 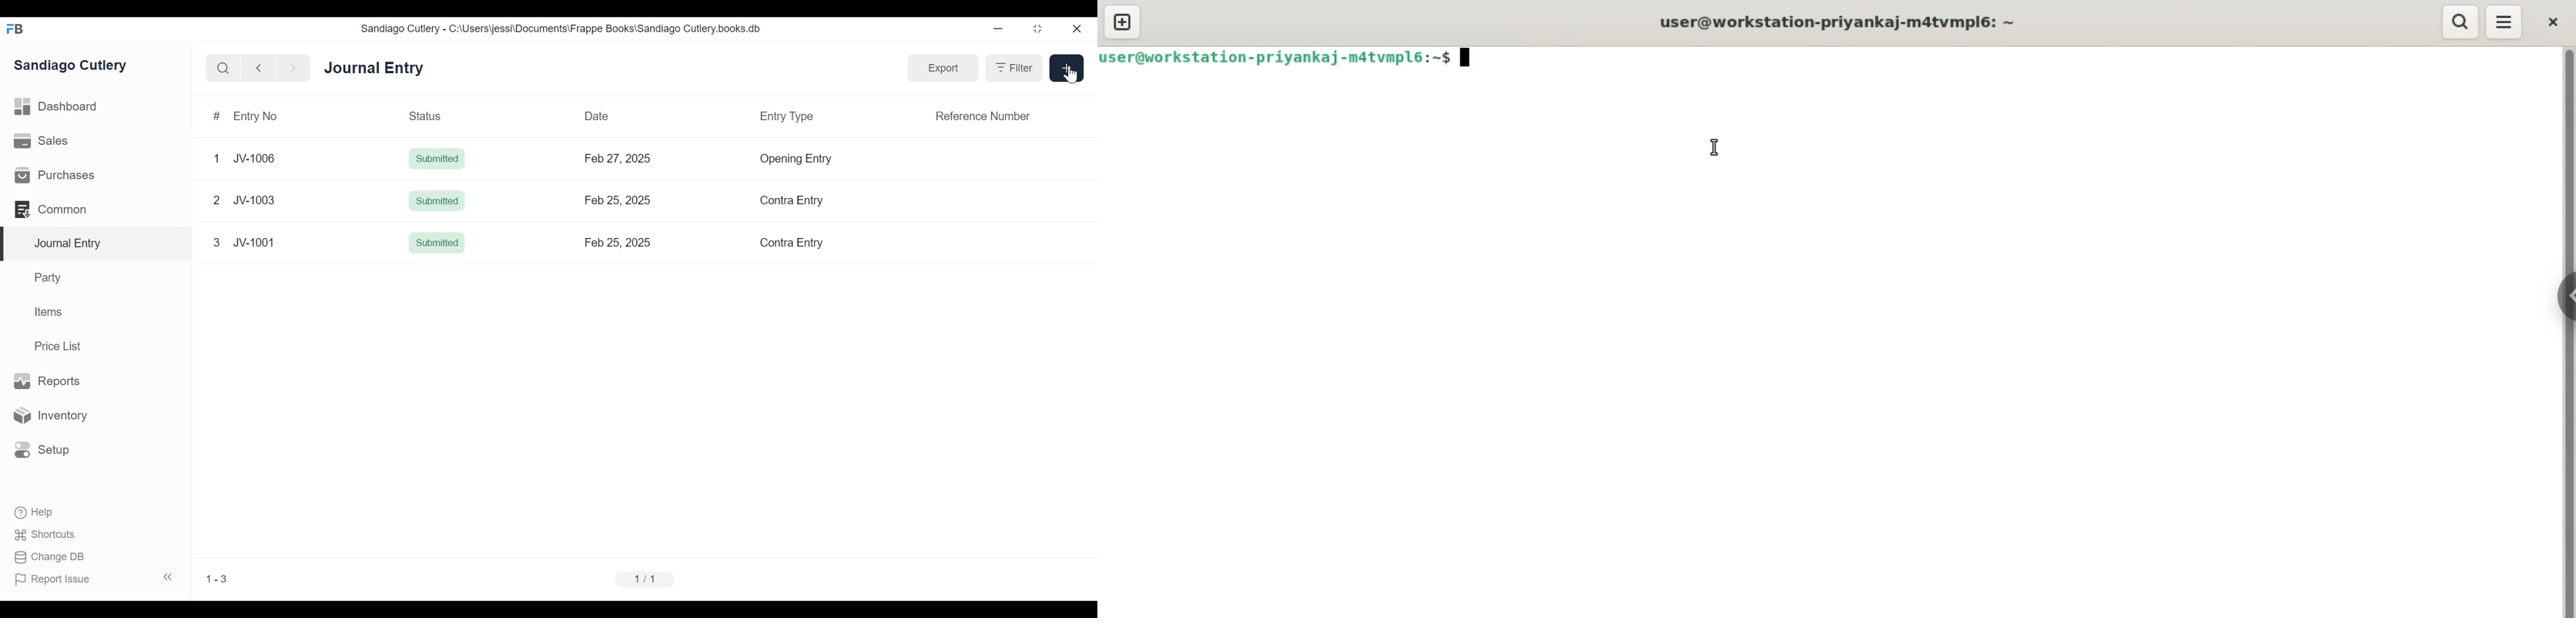 I want to click on Date, so click(x=596, y=116).